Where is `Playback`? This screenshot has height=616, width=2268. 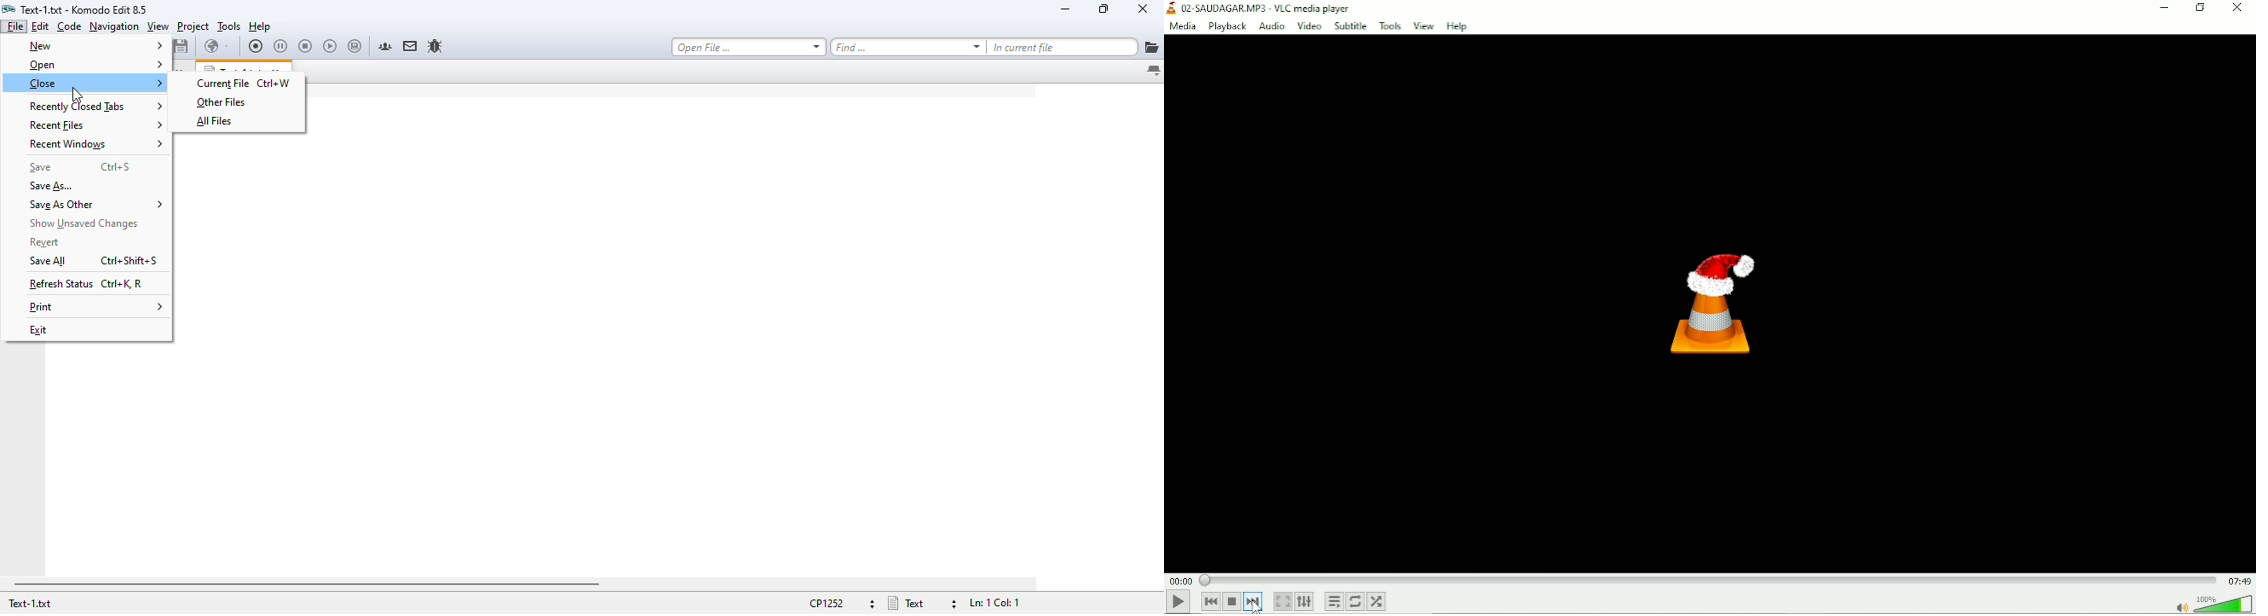
Playback is located at coordinates (1226, 26).